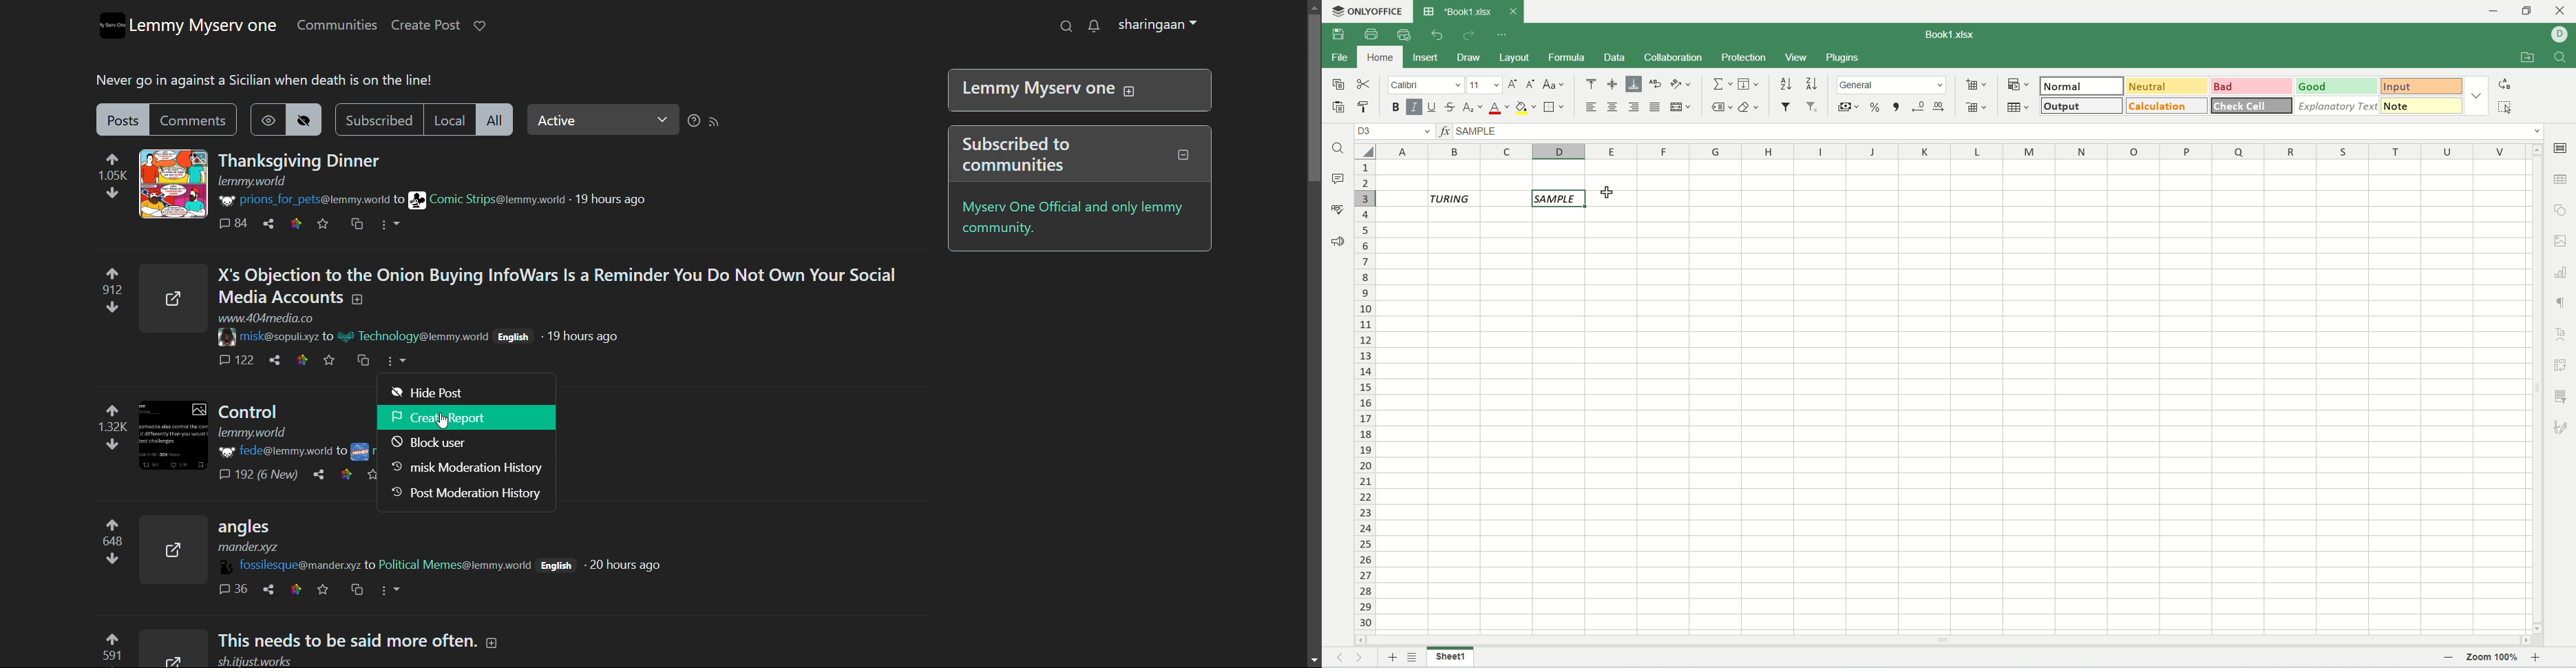 This screenshot has width=2576, height=672. What do you see at coordinates (1486, 84) in the screenshot?
I see `font size` at bounding box center [1486, 84].